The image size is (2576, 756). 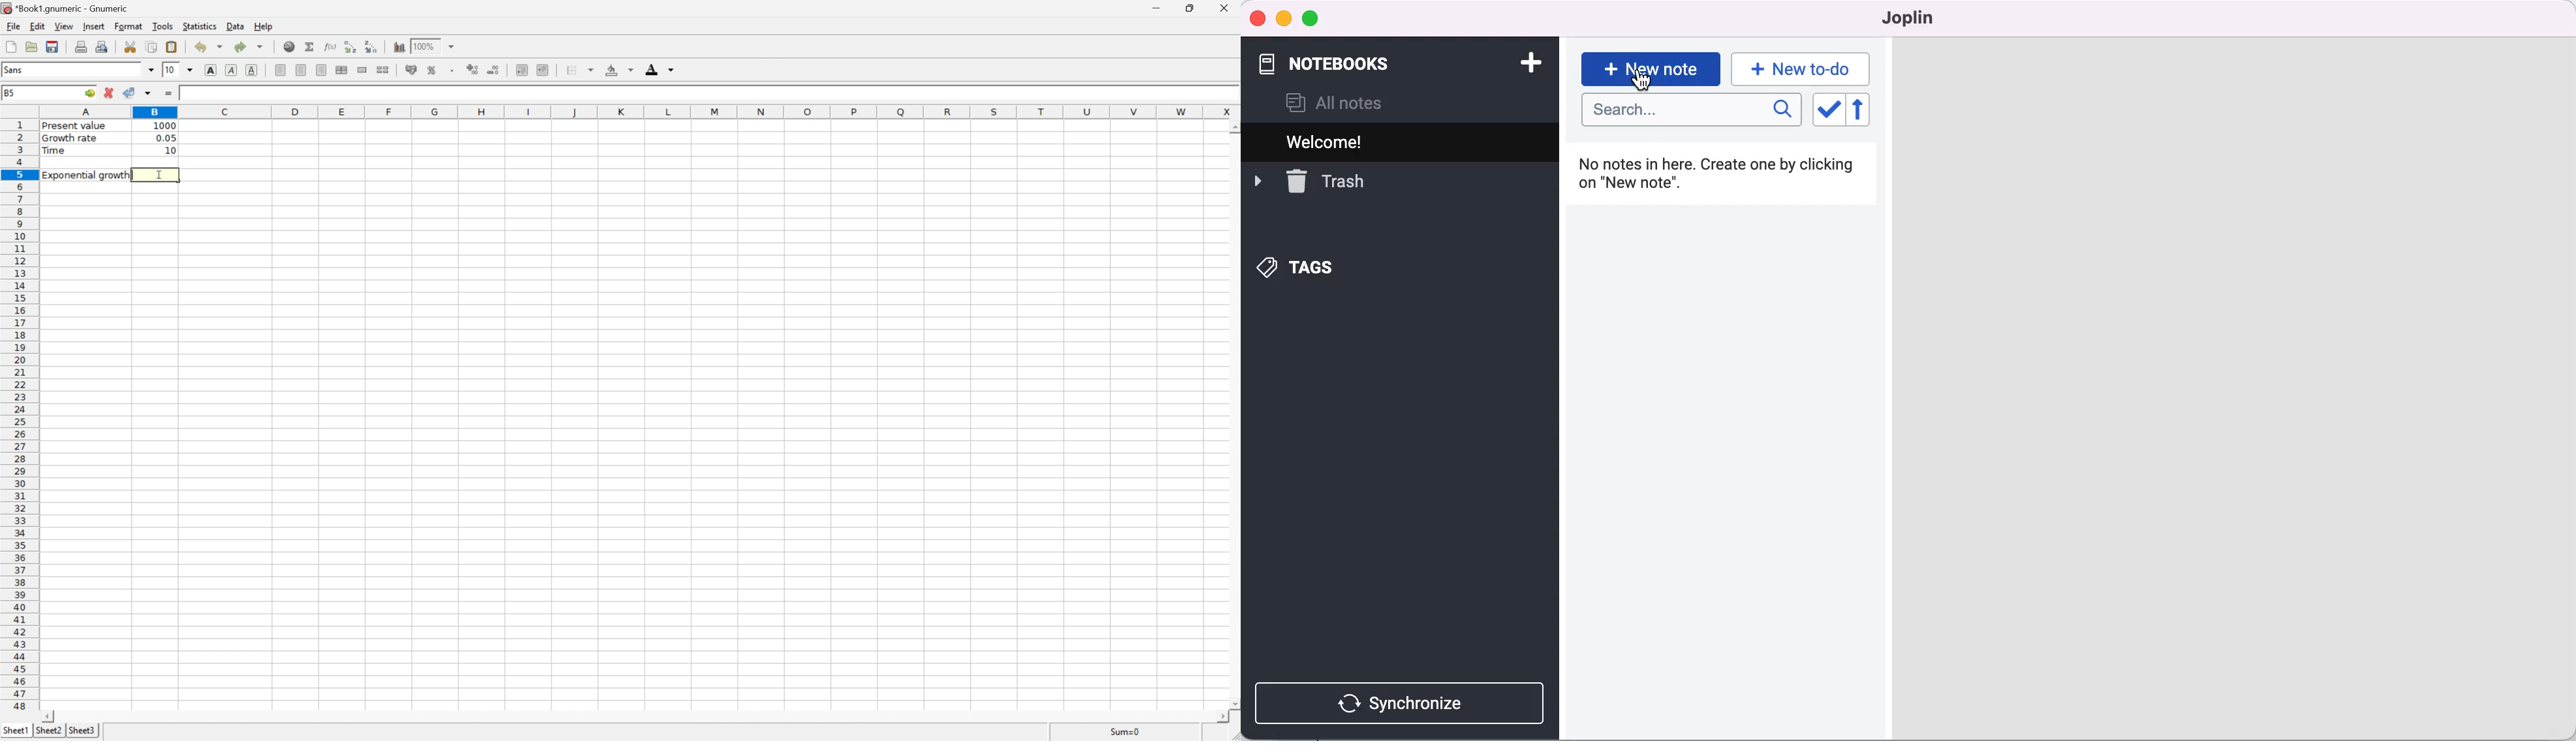 I want to click on welcome, so click(x=1346, y=142).